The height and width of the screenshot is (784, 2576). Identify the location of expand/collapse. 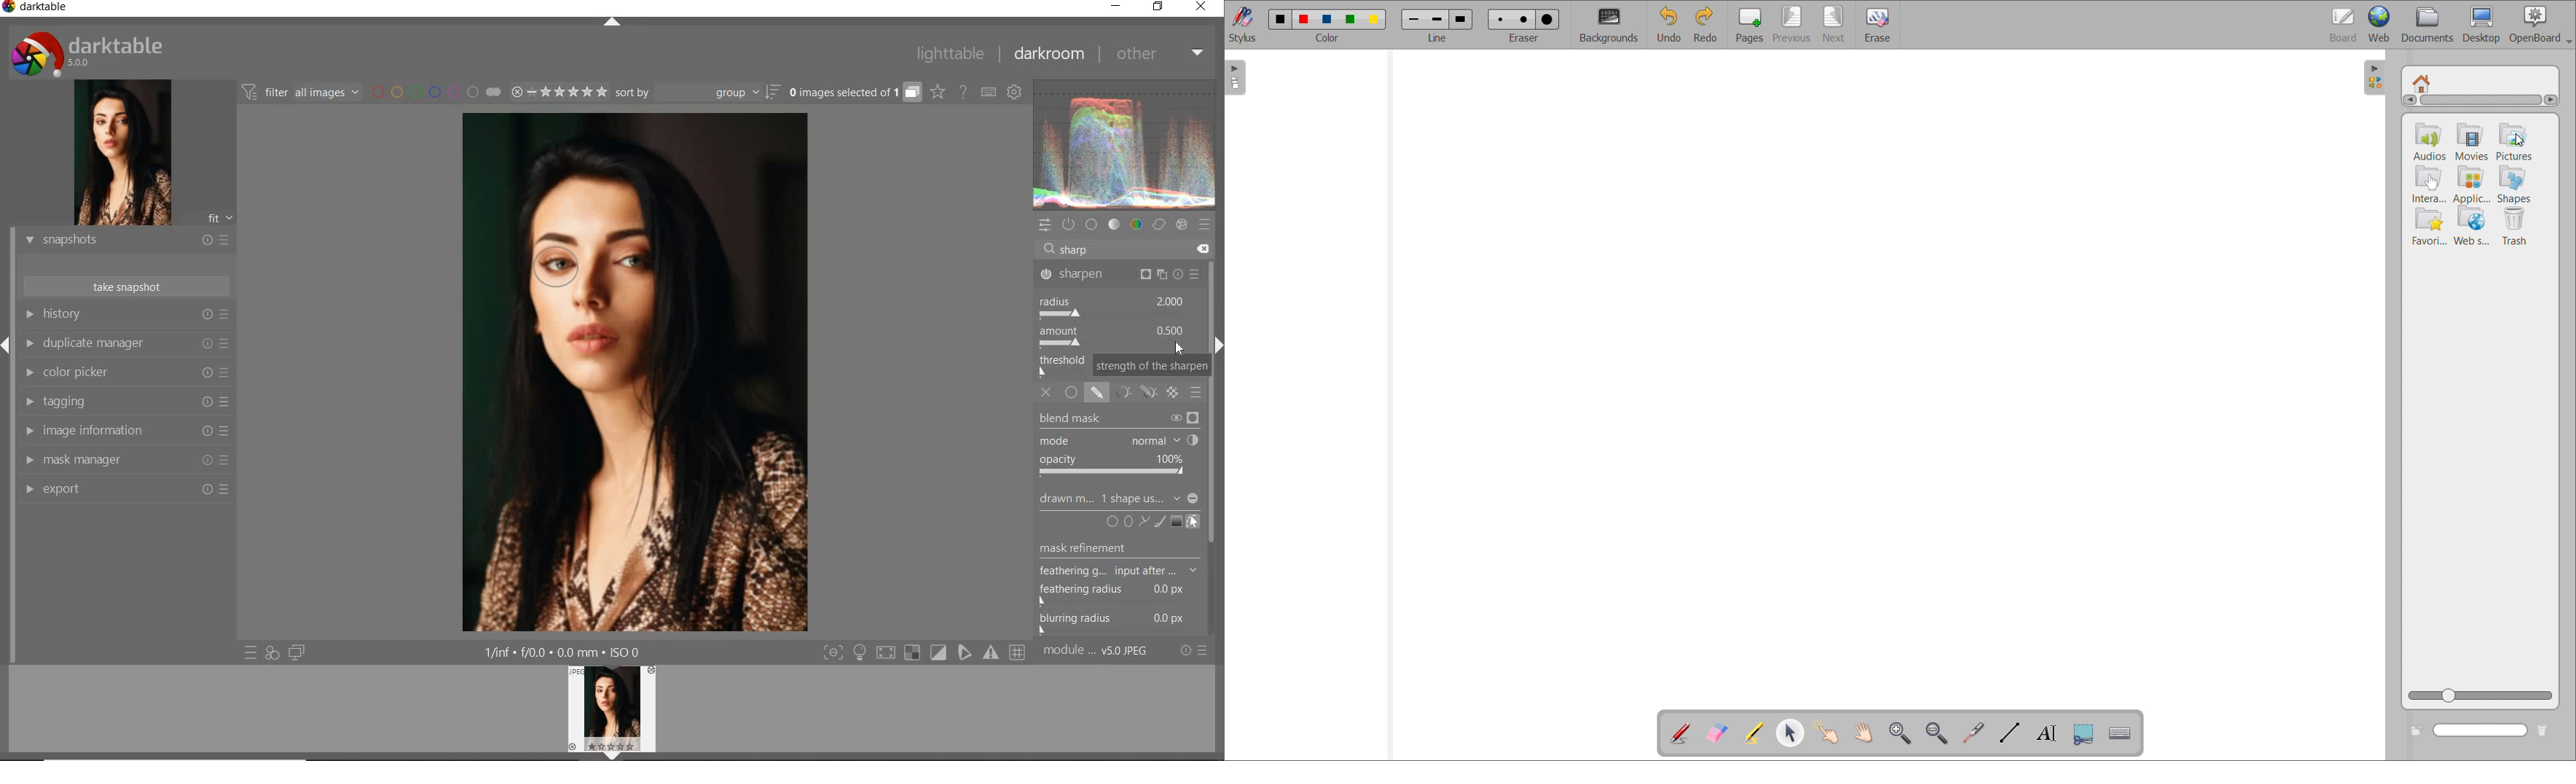
(613, 23).